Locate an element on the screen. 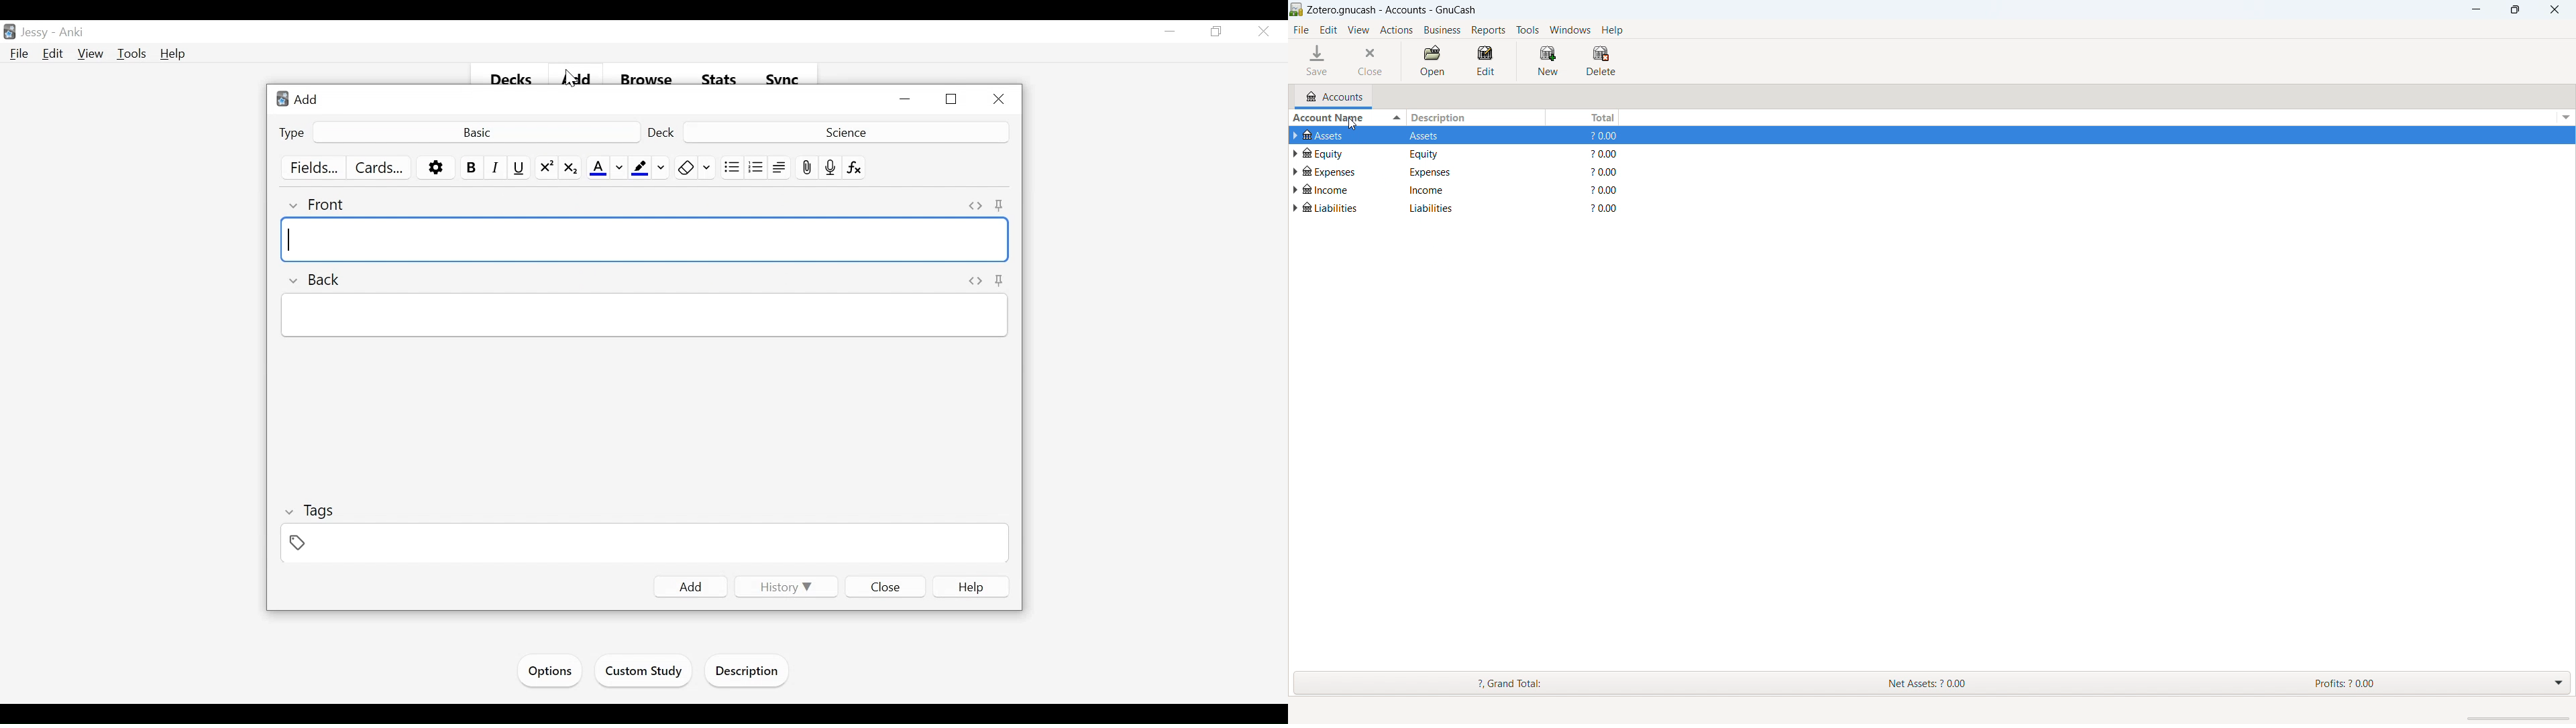 The image size is (2576, 728). Stats is located at coordinates (720, 80).